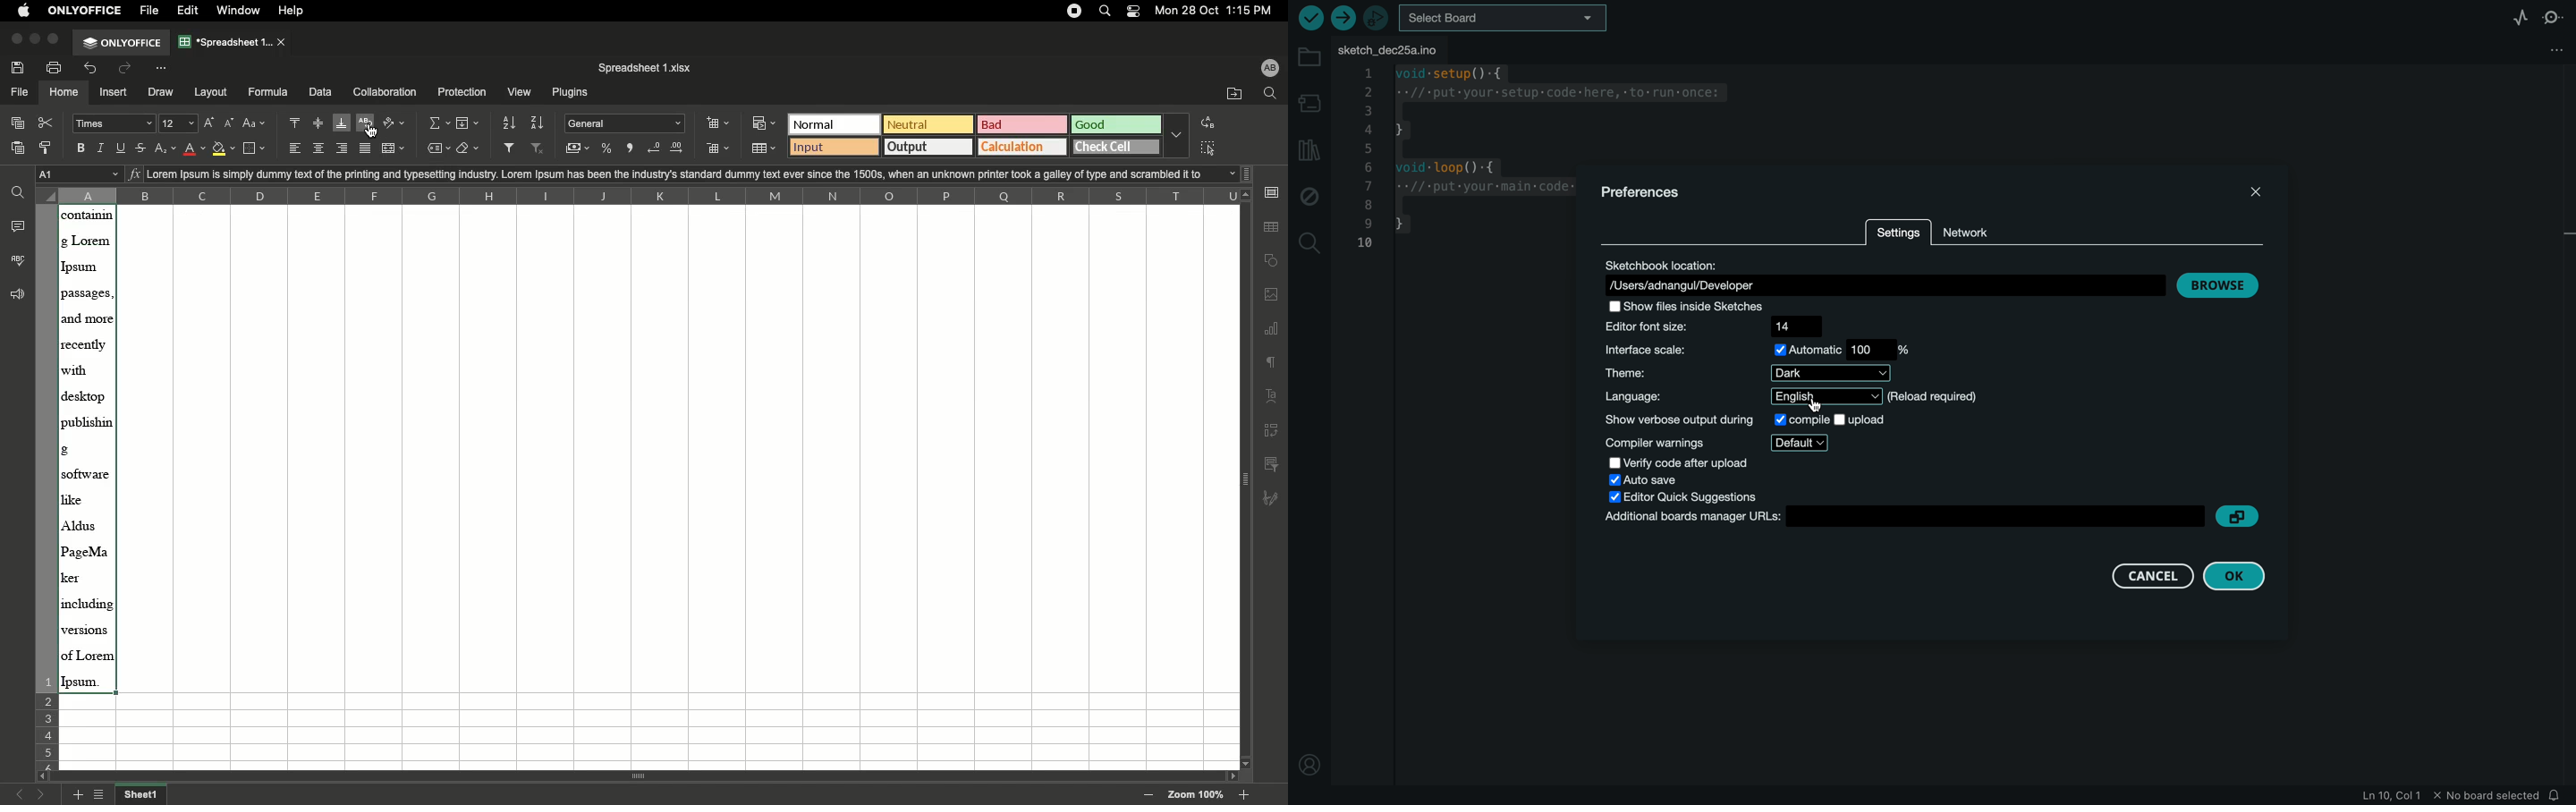 The image size is (2576, 812). Describe the element at coordinates (2511, 18) in the screenshot. I see `serial plotter` at that location.